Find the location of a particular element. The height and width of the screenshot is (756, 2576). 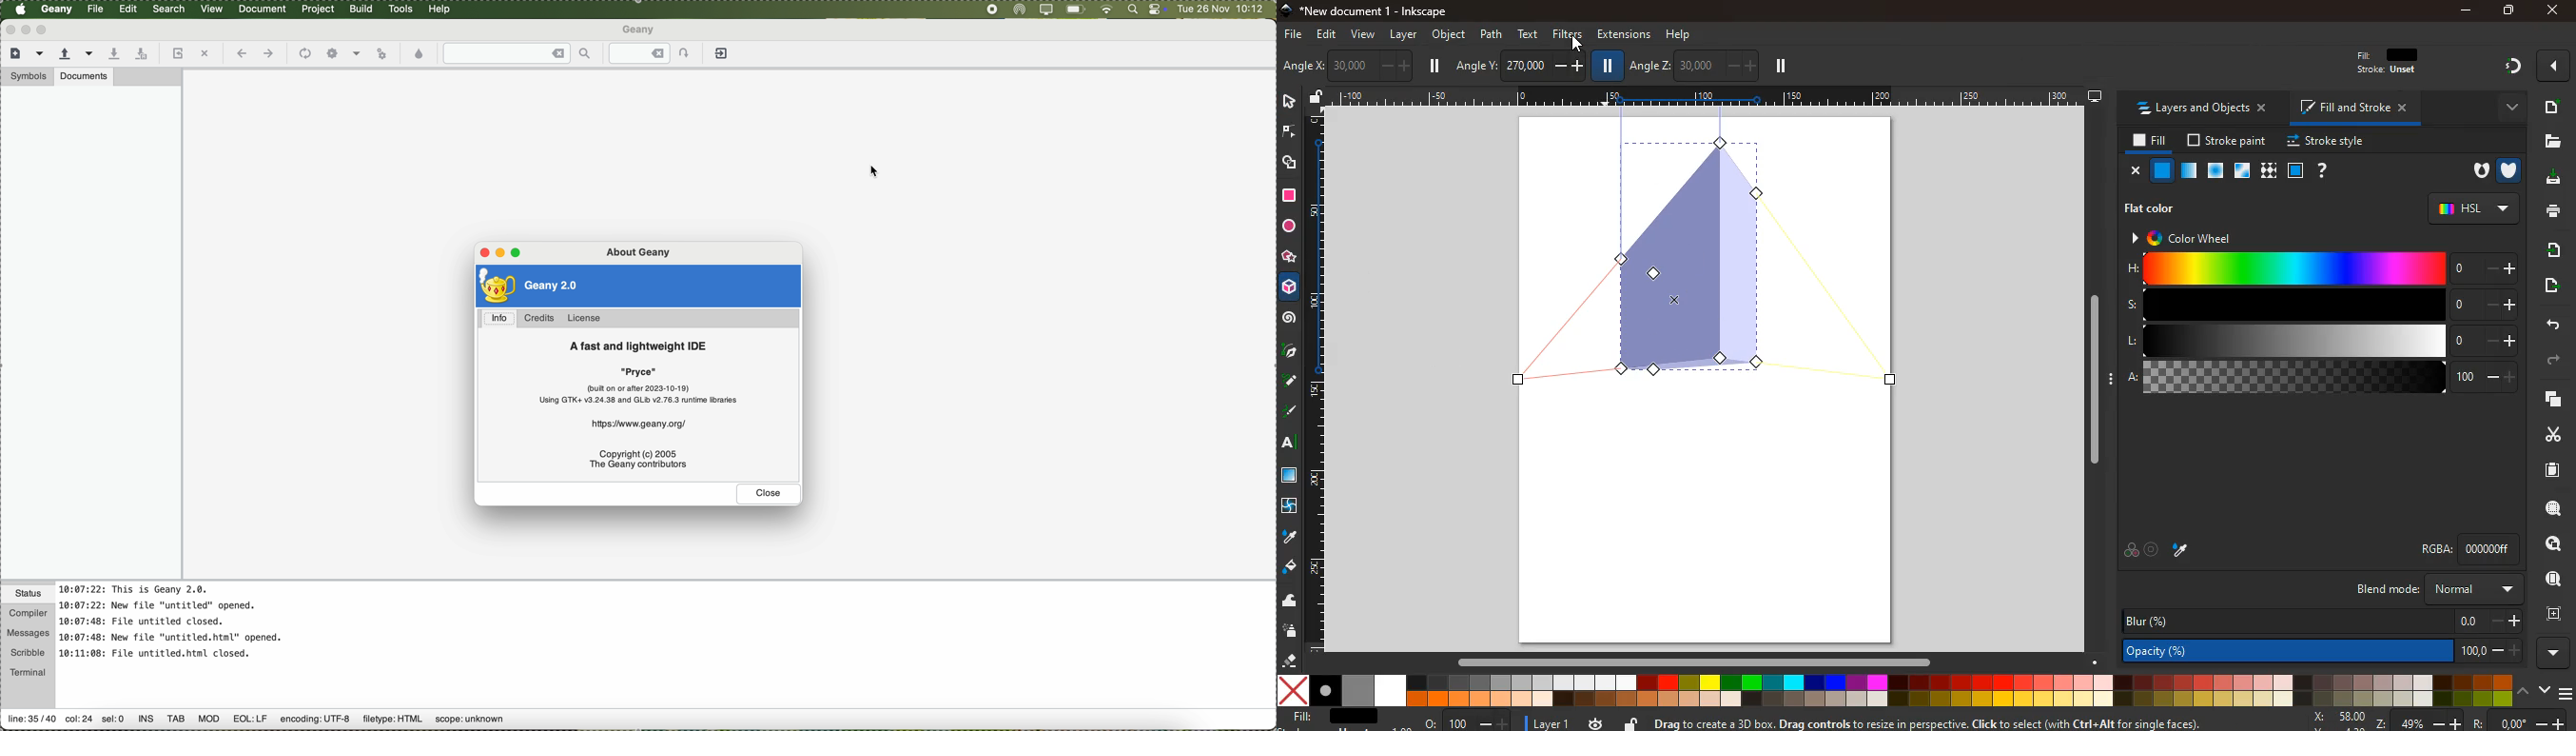

pause is located at coordinates (1436, 66).